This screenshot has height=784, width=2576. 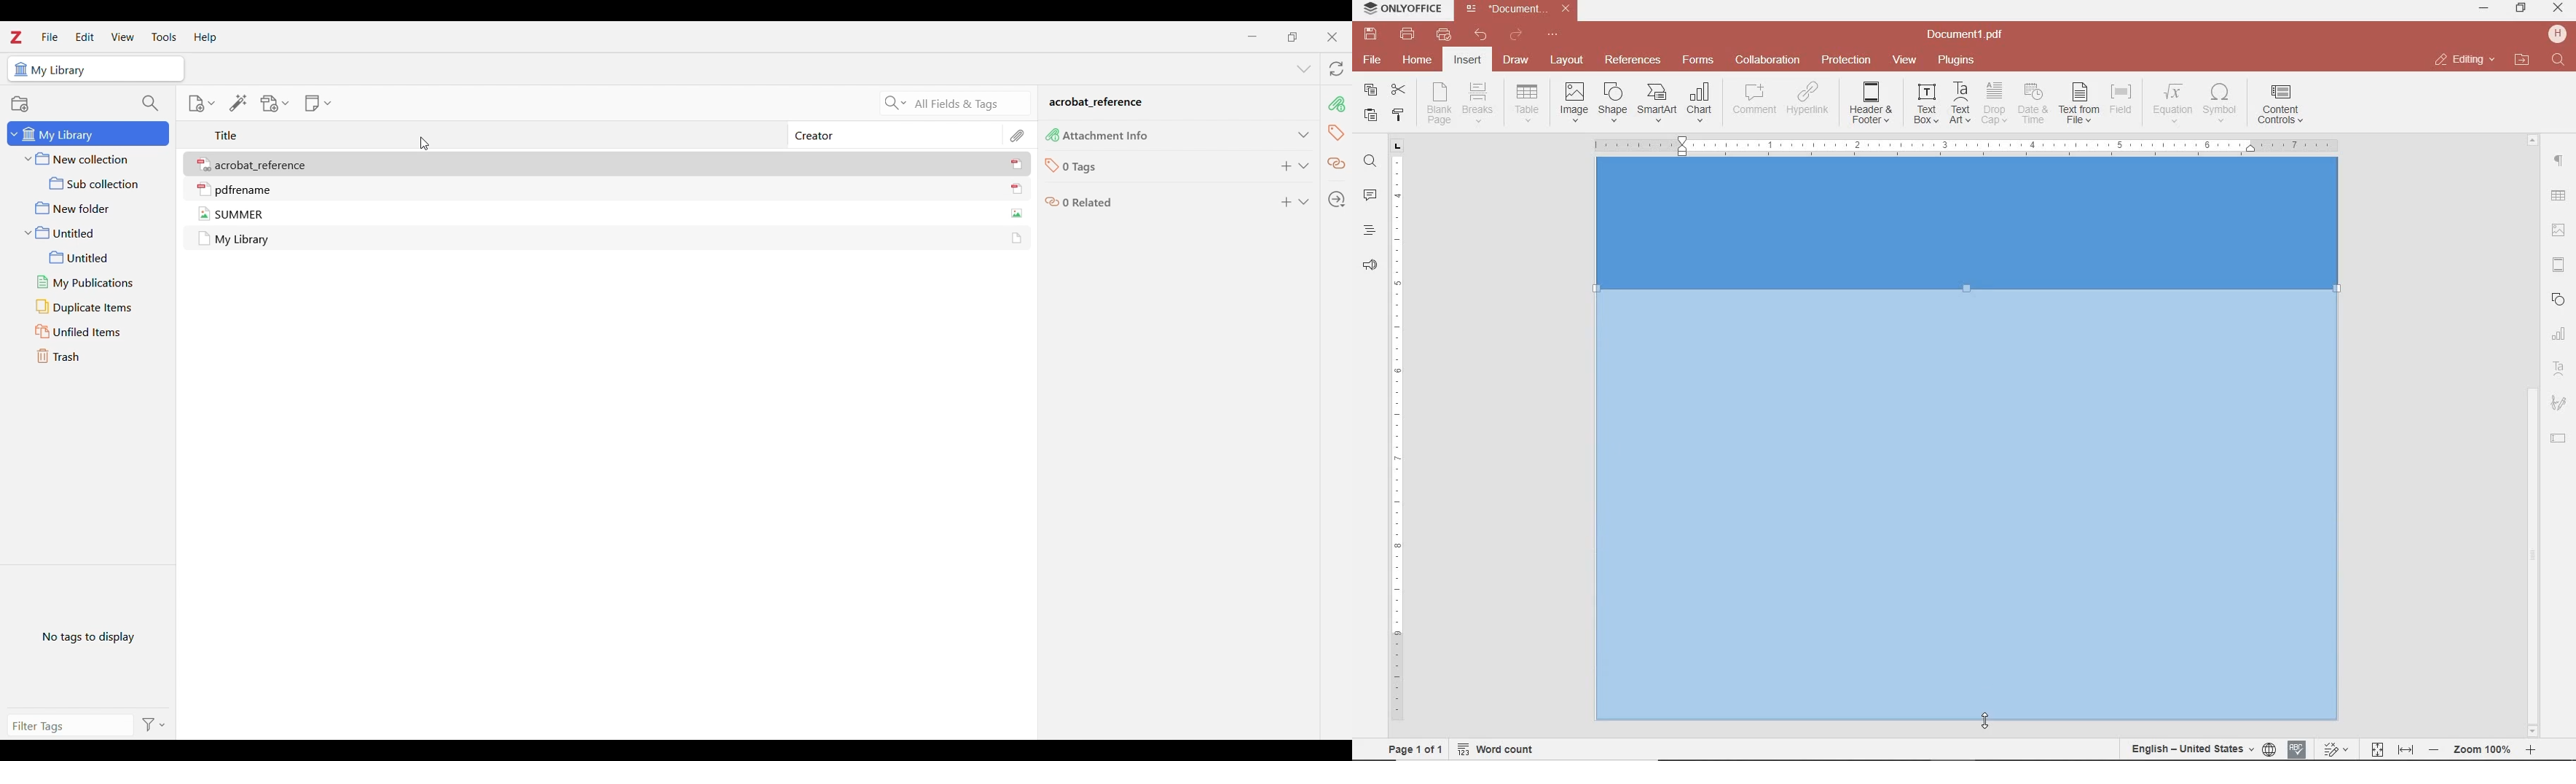 I want to click on Duplicate items folder, so click(x=94, y=307).